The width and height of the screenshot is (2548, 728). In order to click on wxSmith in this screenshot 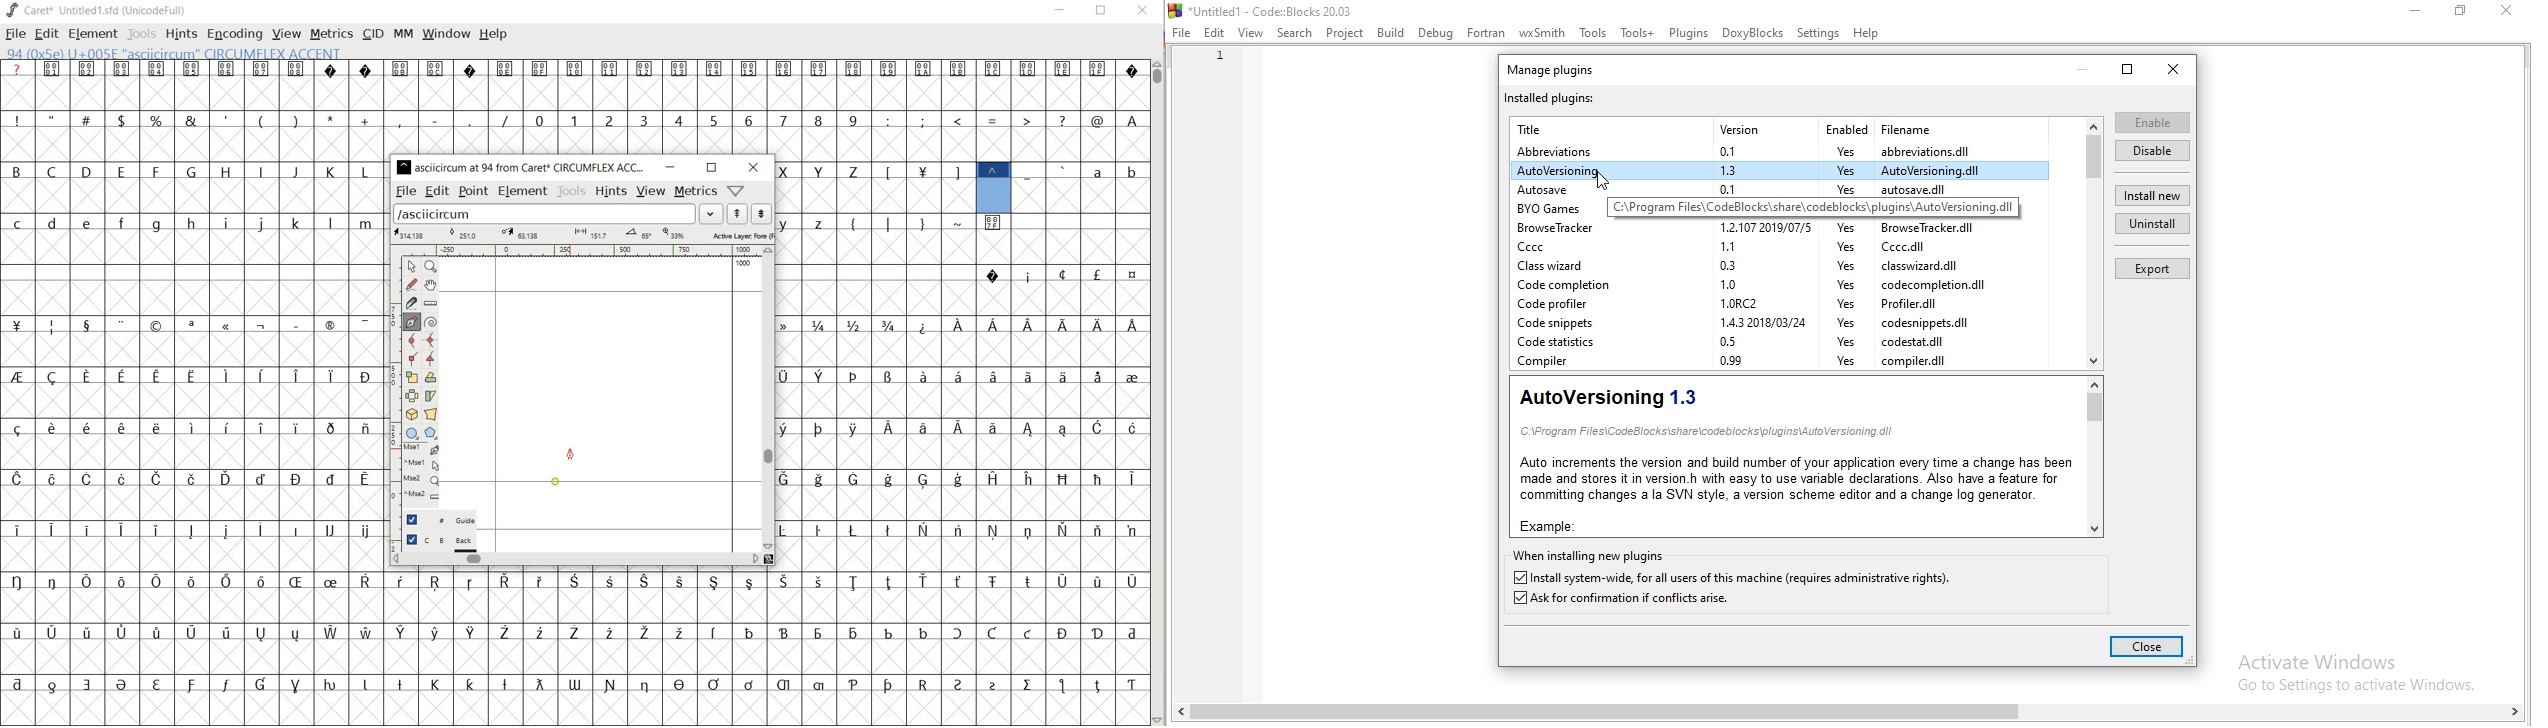, I will do `click(1541, 30)`.